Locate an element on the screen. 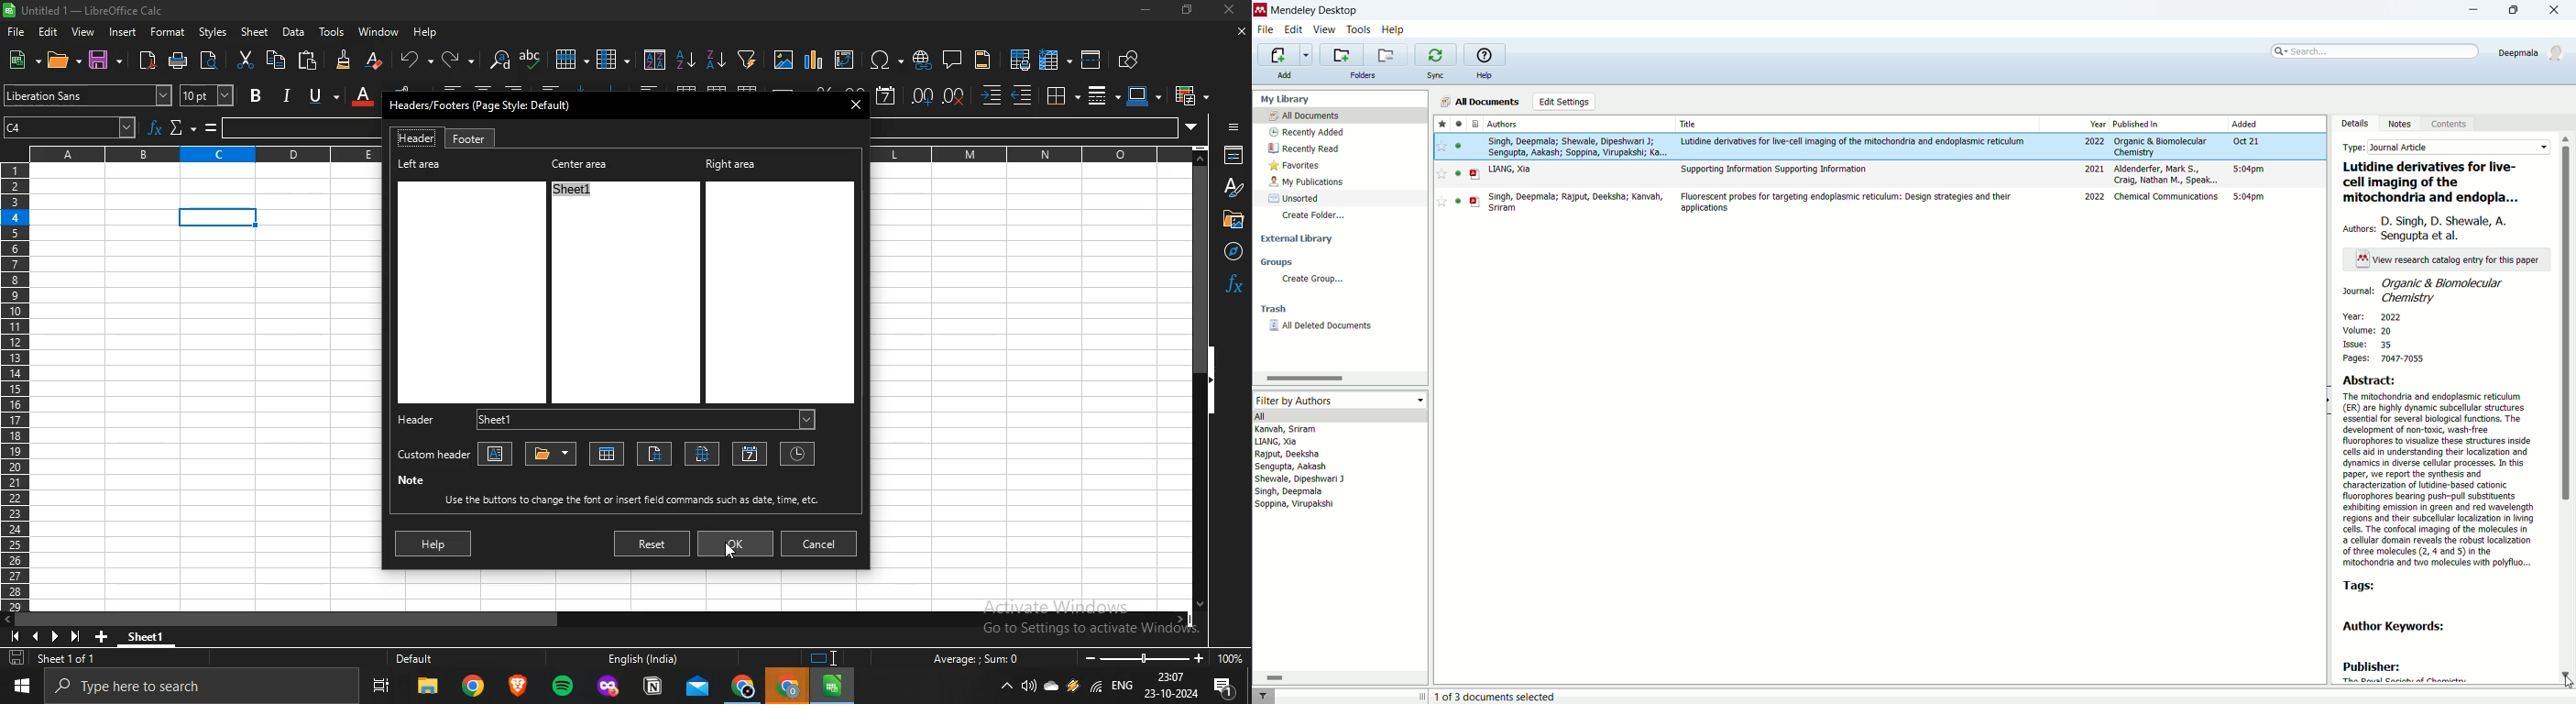 The width and height of the screenshot is (2576, 728). maximize is located at coordinates (2519, 10).